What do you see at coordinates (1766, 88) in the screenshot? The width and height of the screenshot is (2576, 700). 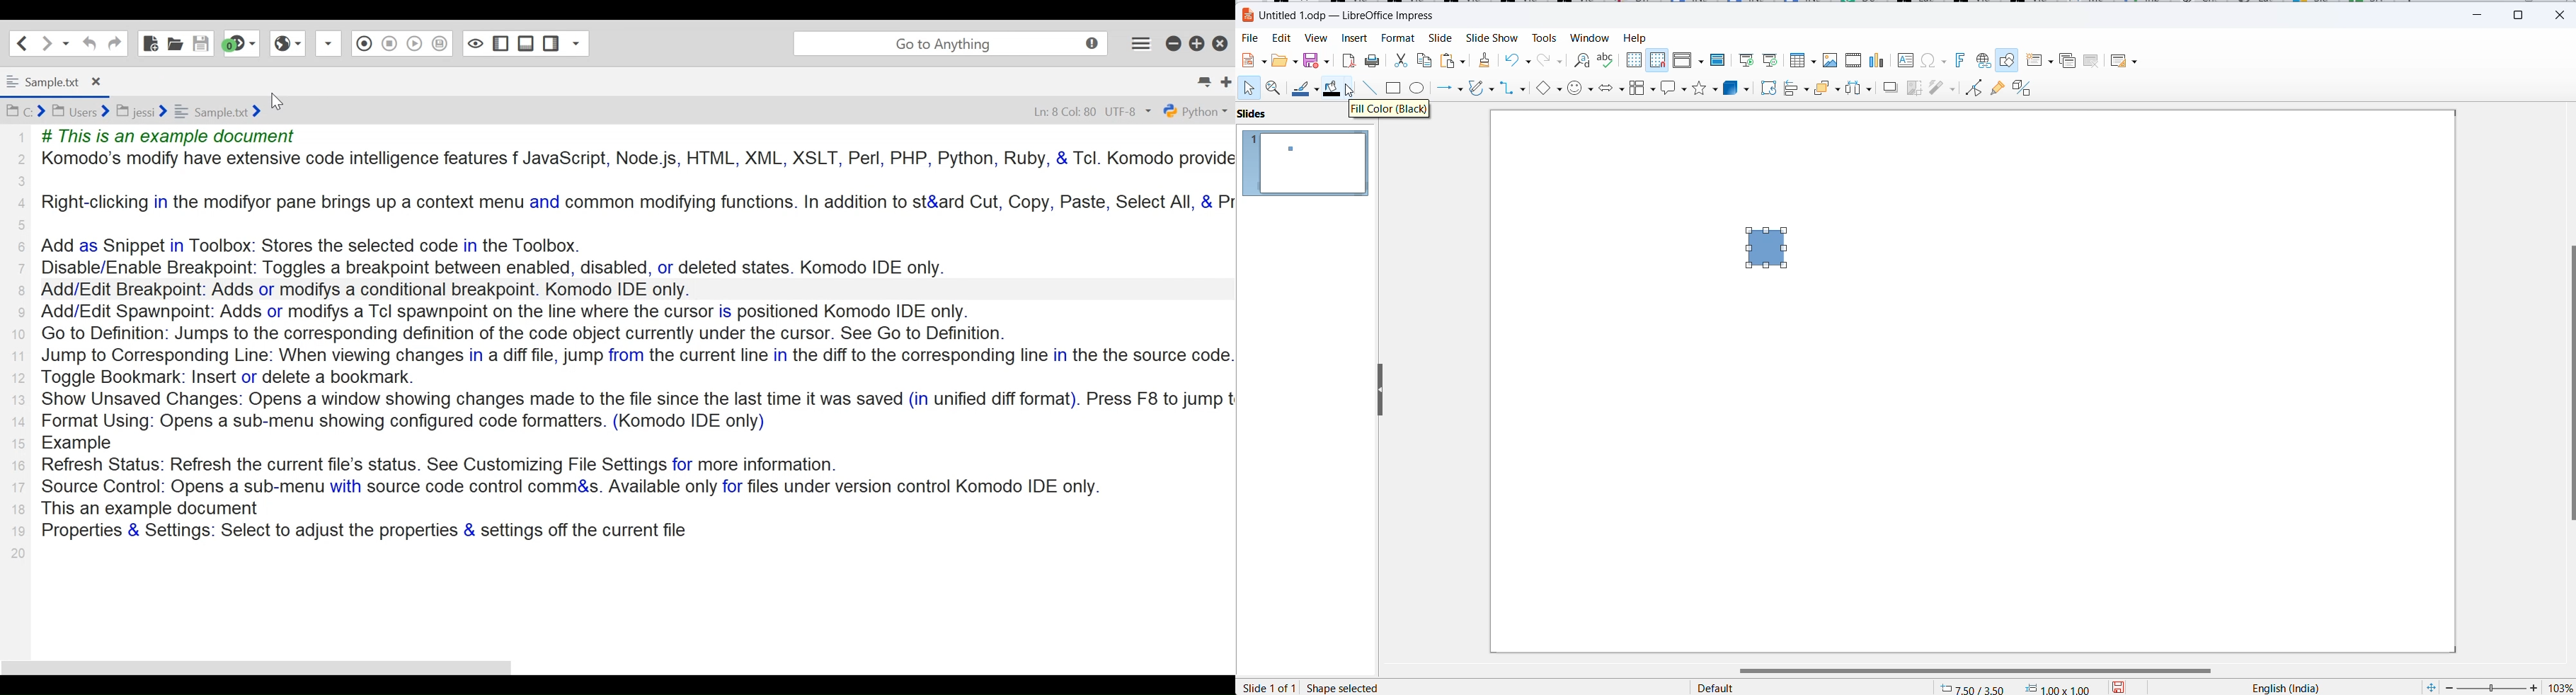 I see `rotate` at bounding box center [1766, 88].